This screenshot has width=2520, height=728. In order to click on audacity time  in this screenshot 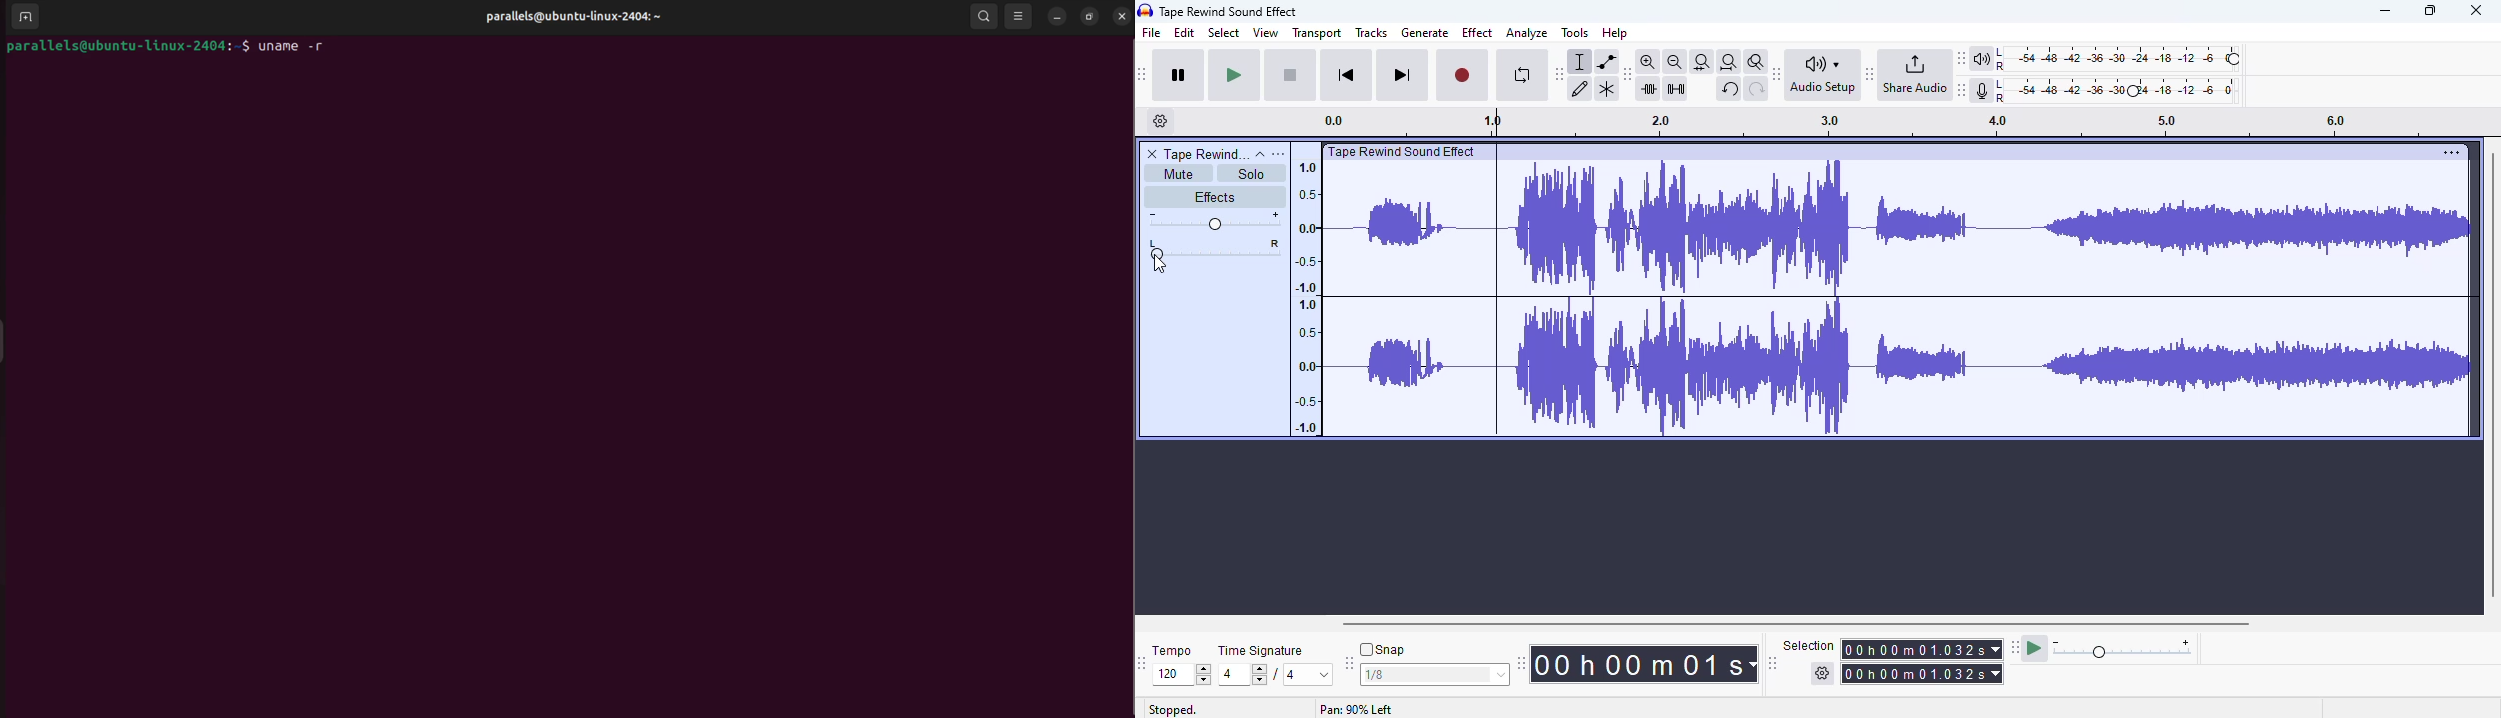, I will do `click(1643, 665)`.